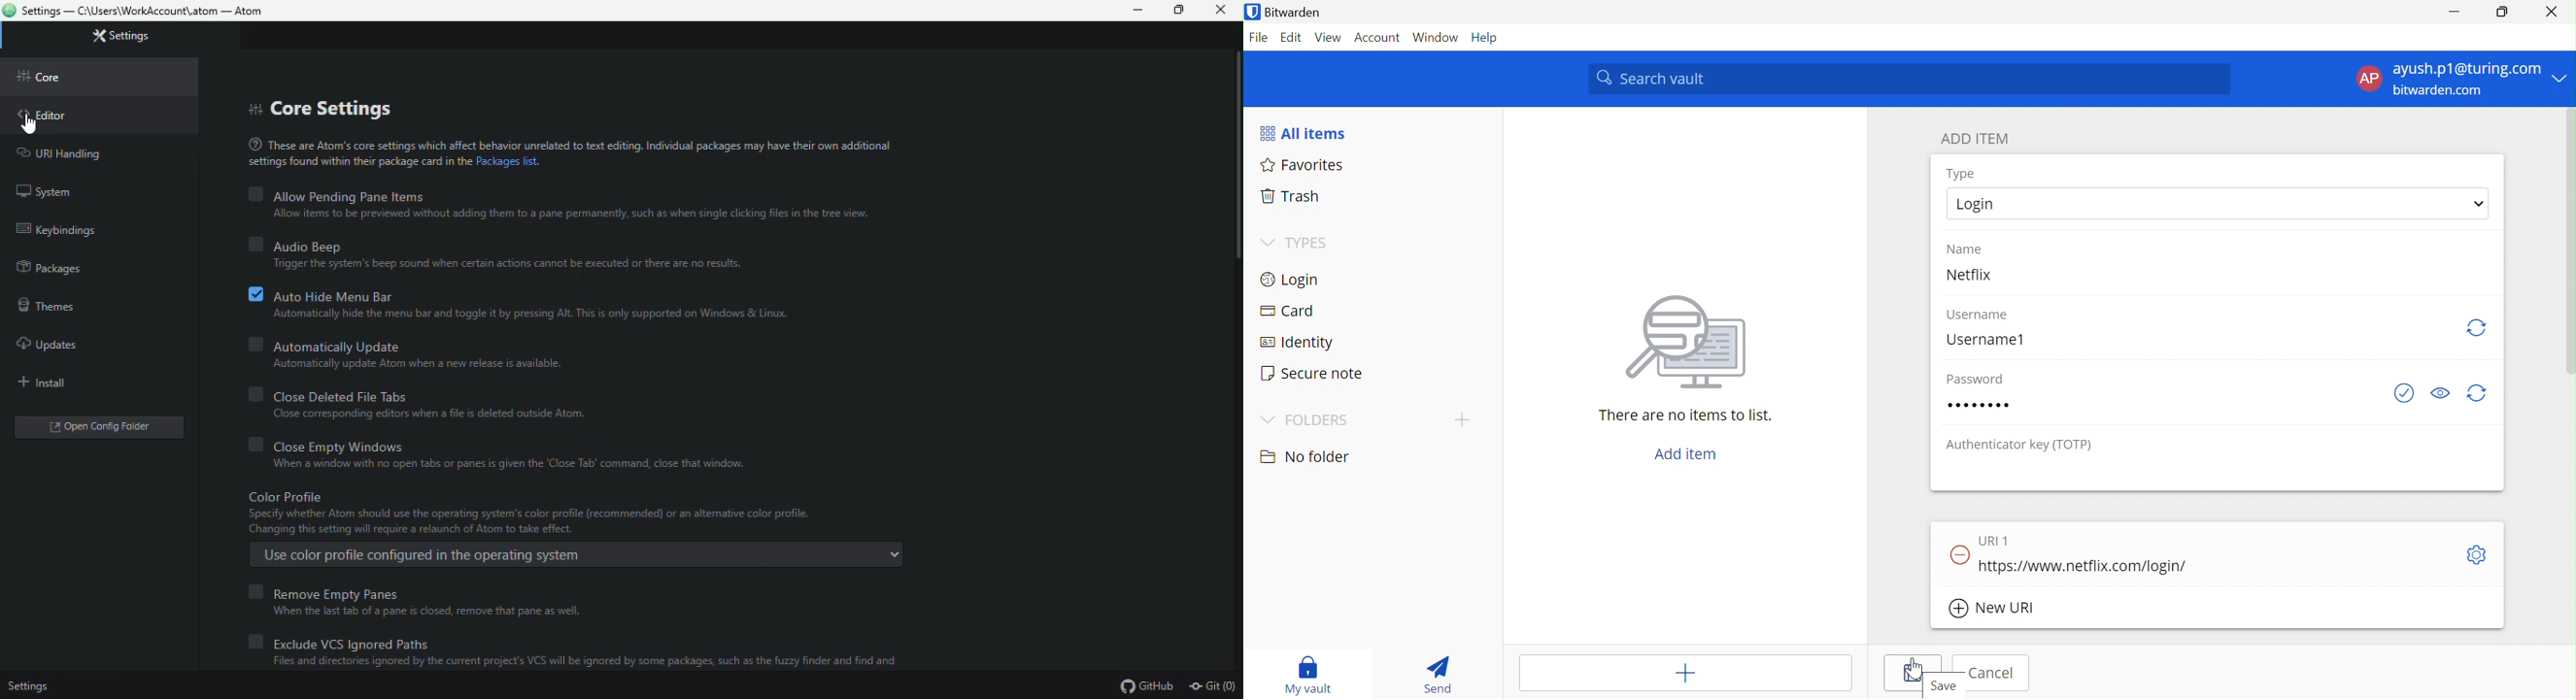 This screenshot has width=2576, height=700. What do you see at coordinates (1293, 341) in the screenshot?
I see `Identity` at bounding box center [1293, 341].